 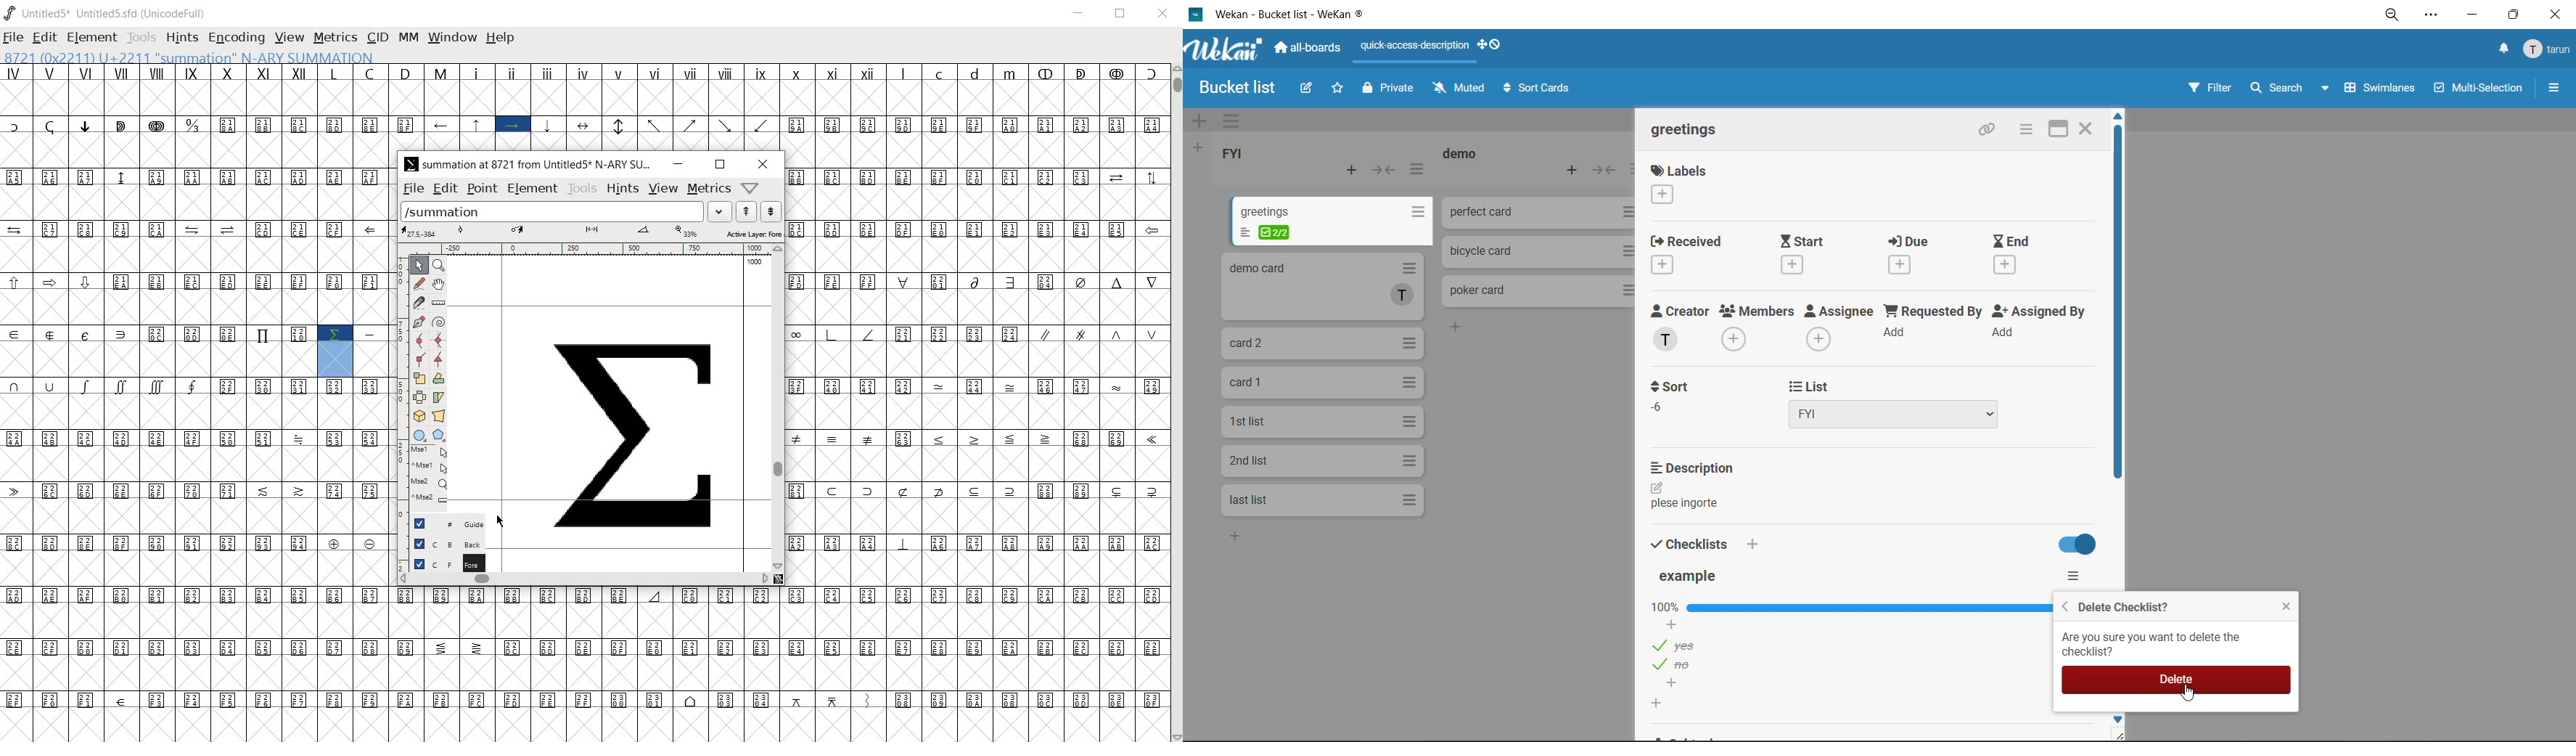 What do you see at coordinates (1684, 502) in the screenshot?
I see `text` at bounding box center [1684, 502].